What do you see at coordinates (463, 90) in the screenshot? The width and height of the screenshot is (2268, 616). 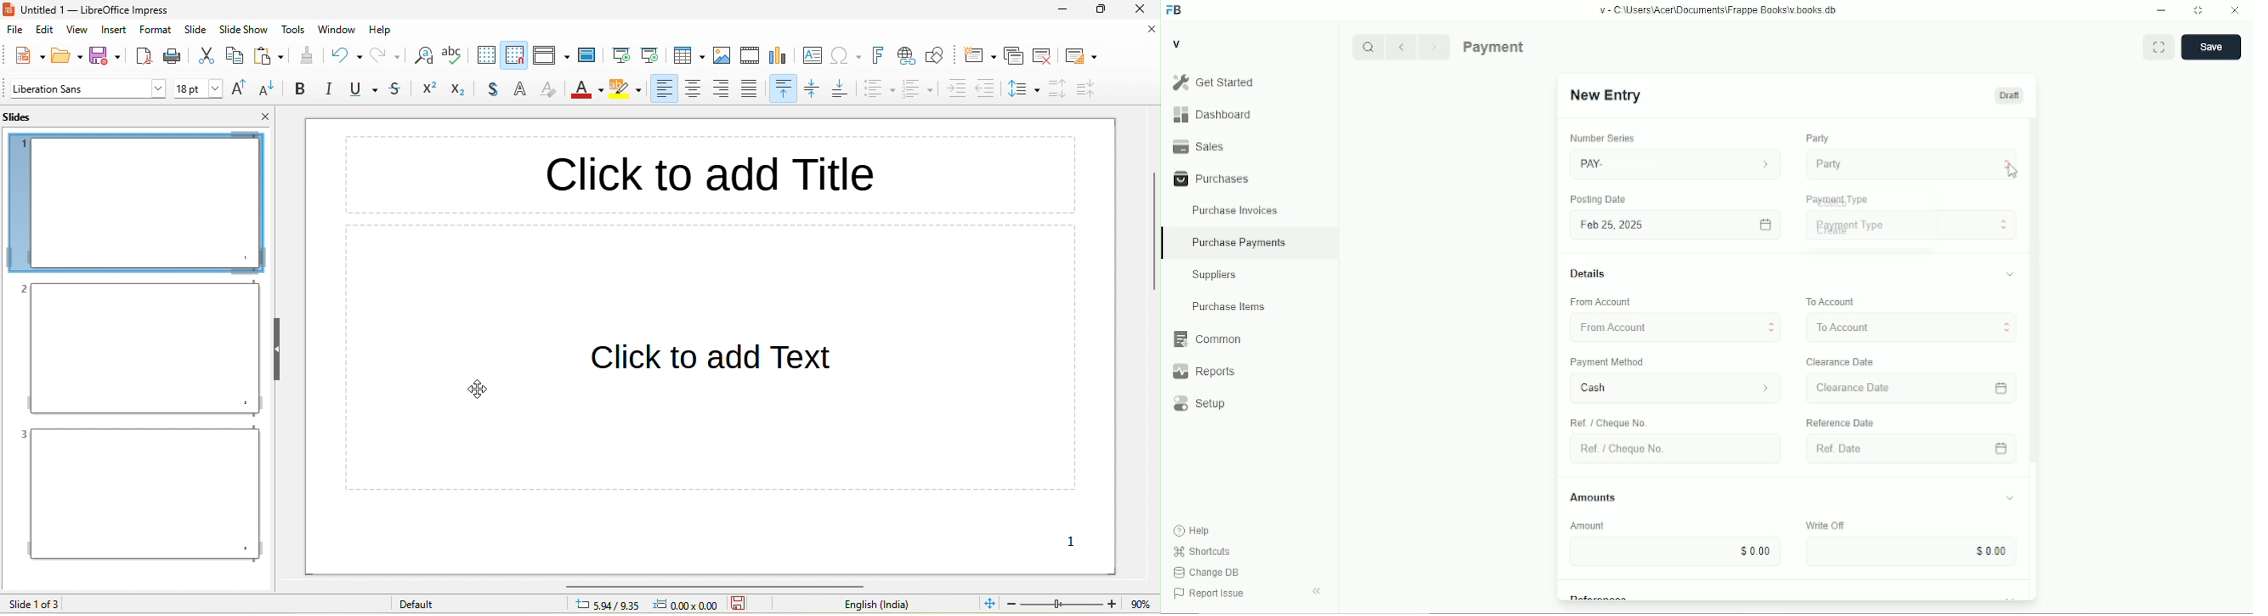 I see `subscript` at bounding box center [463, 90].